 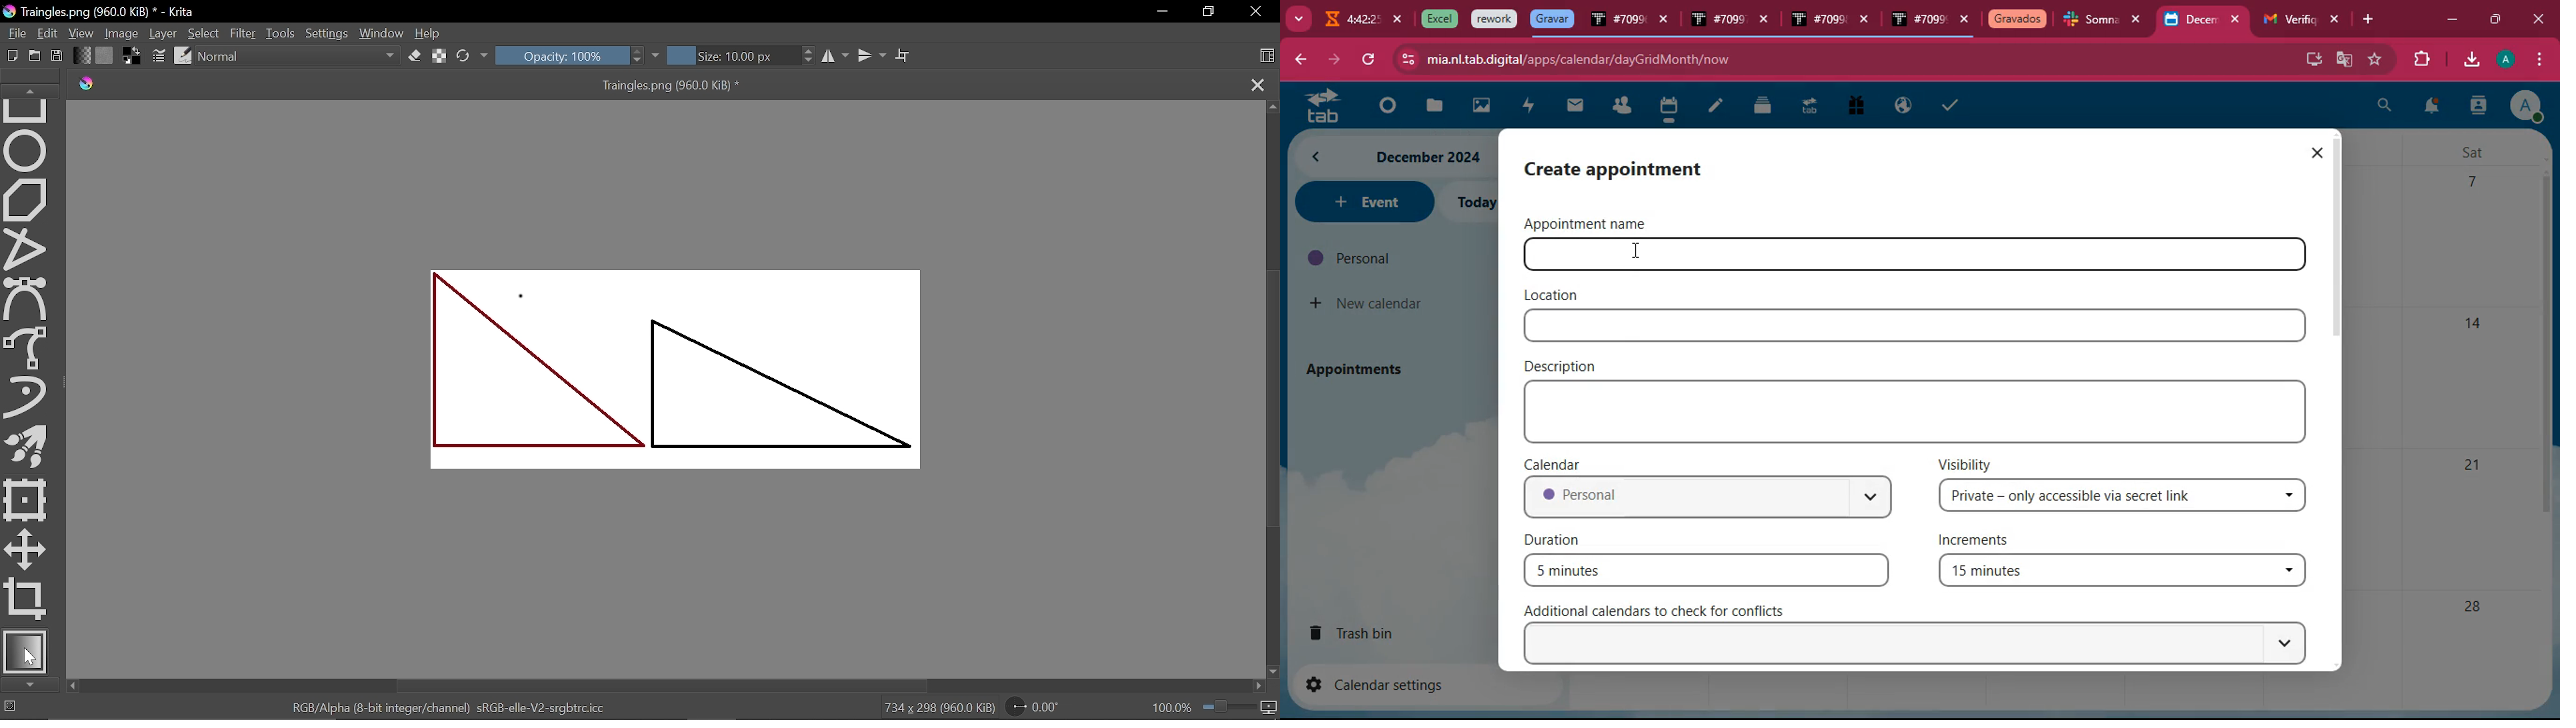 I want to click on Background color, so click(x=131, y=55).